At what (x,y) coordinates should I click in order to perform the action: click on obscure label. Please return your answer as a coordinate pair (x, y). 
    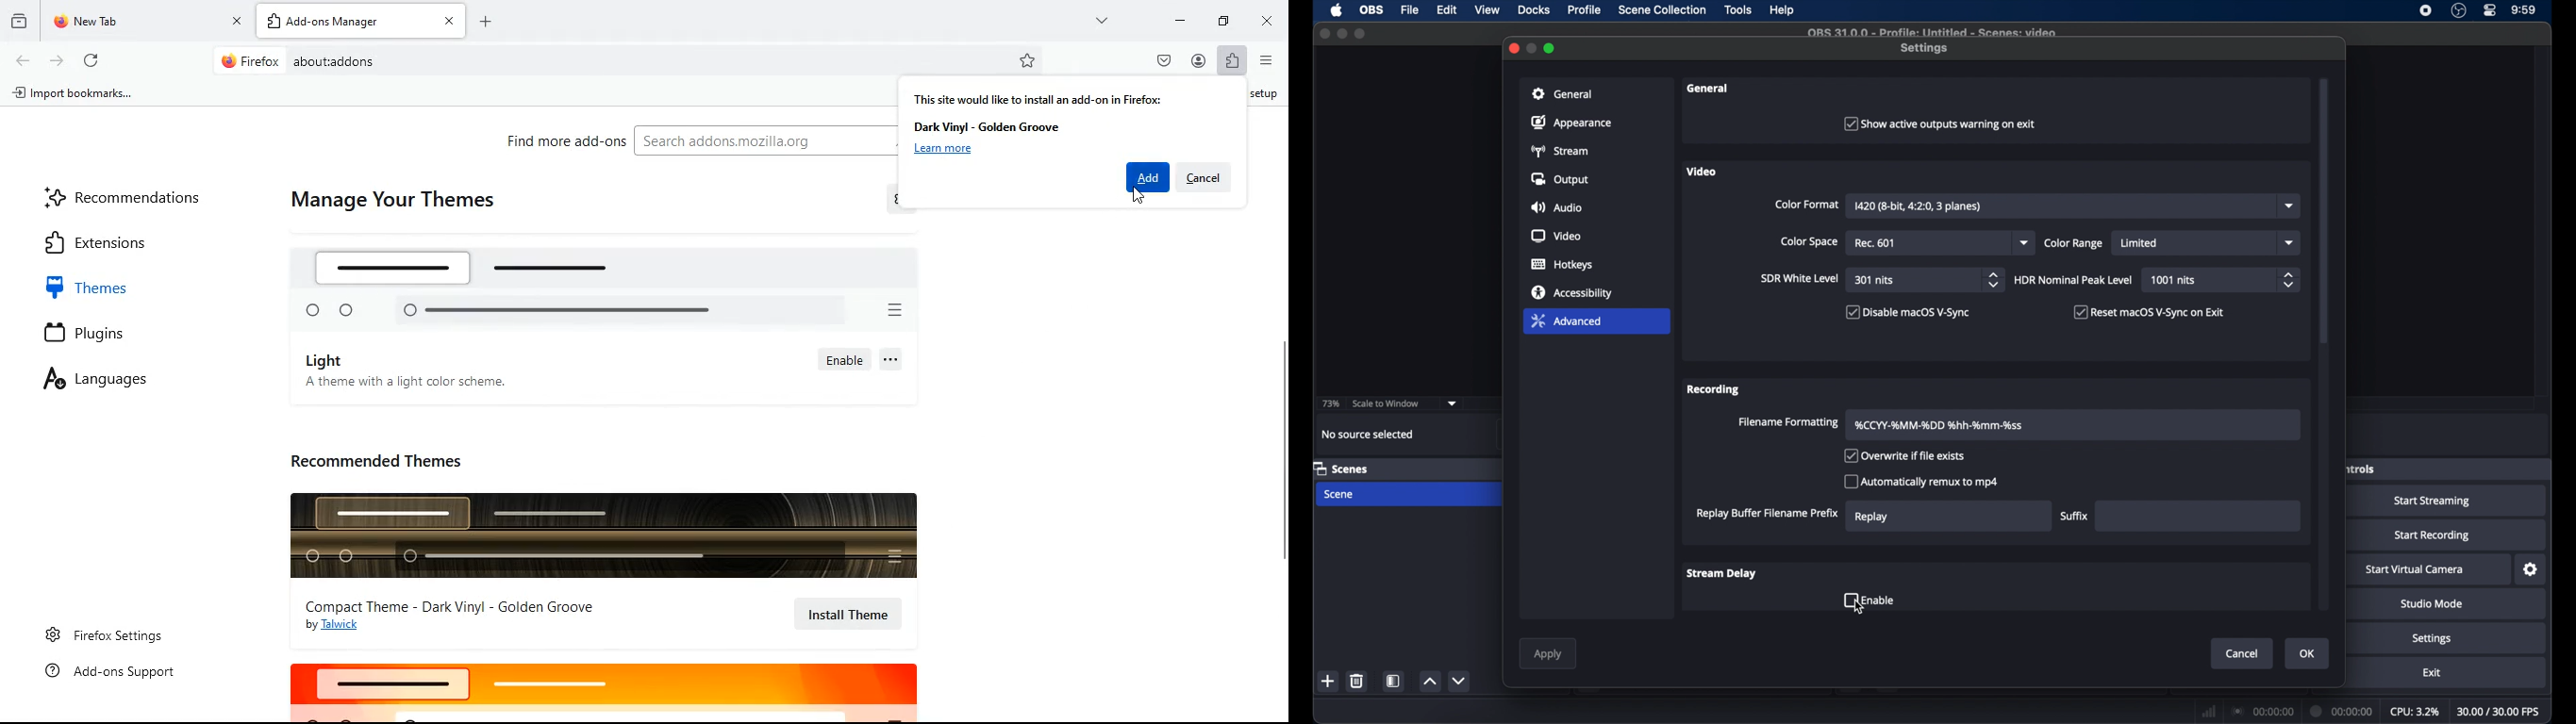
    Looking at the image, I should click on (2360, 469).